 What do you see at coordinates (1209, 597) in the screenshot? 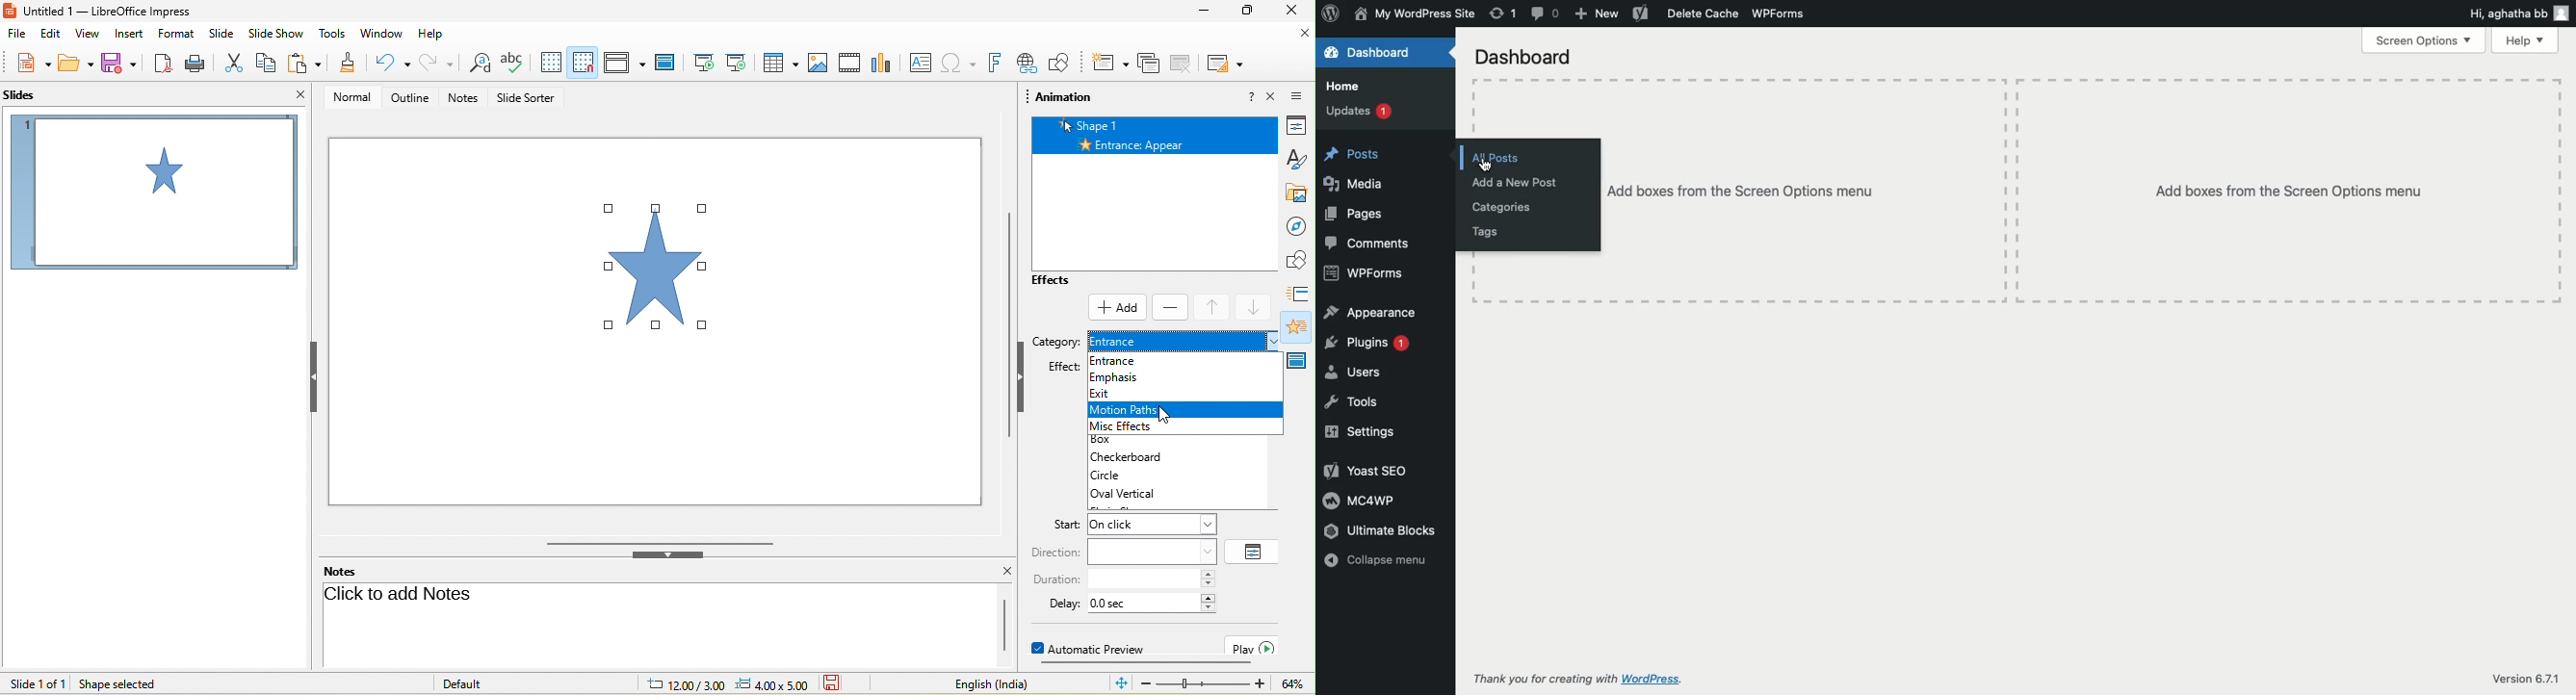
I see `increase delay` at bounding box center [1209, 597].